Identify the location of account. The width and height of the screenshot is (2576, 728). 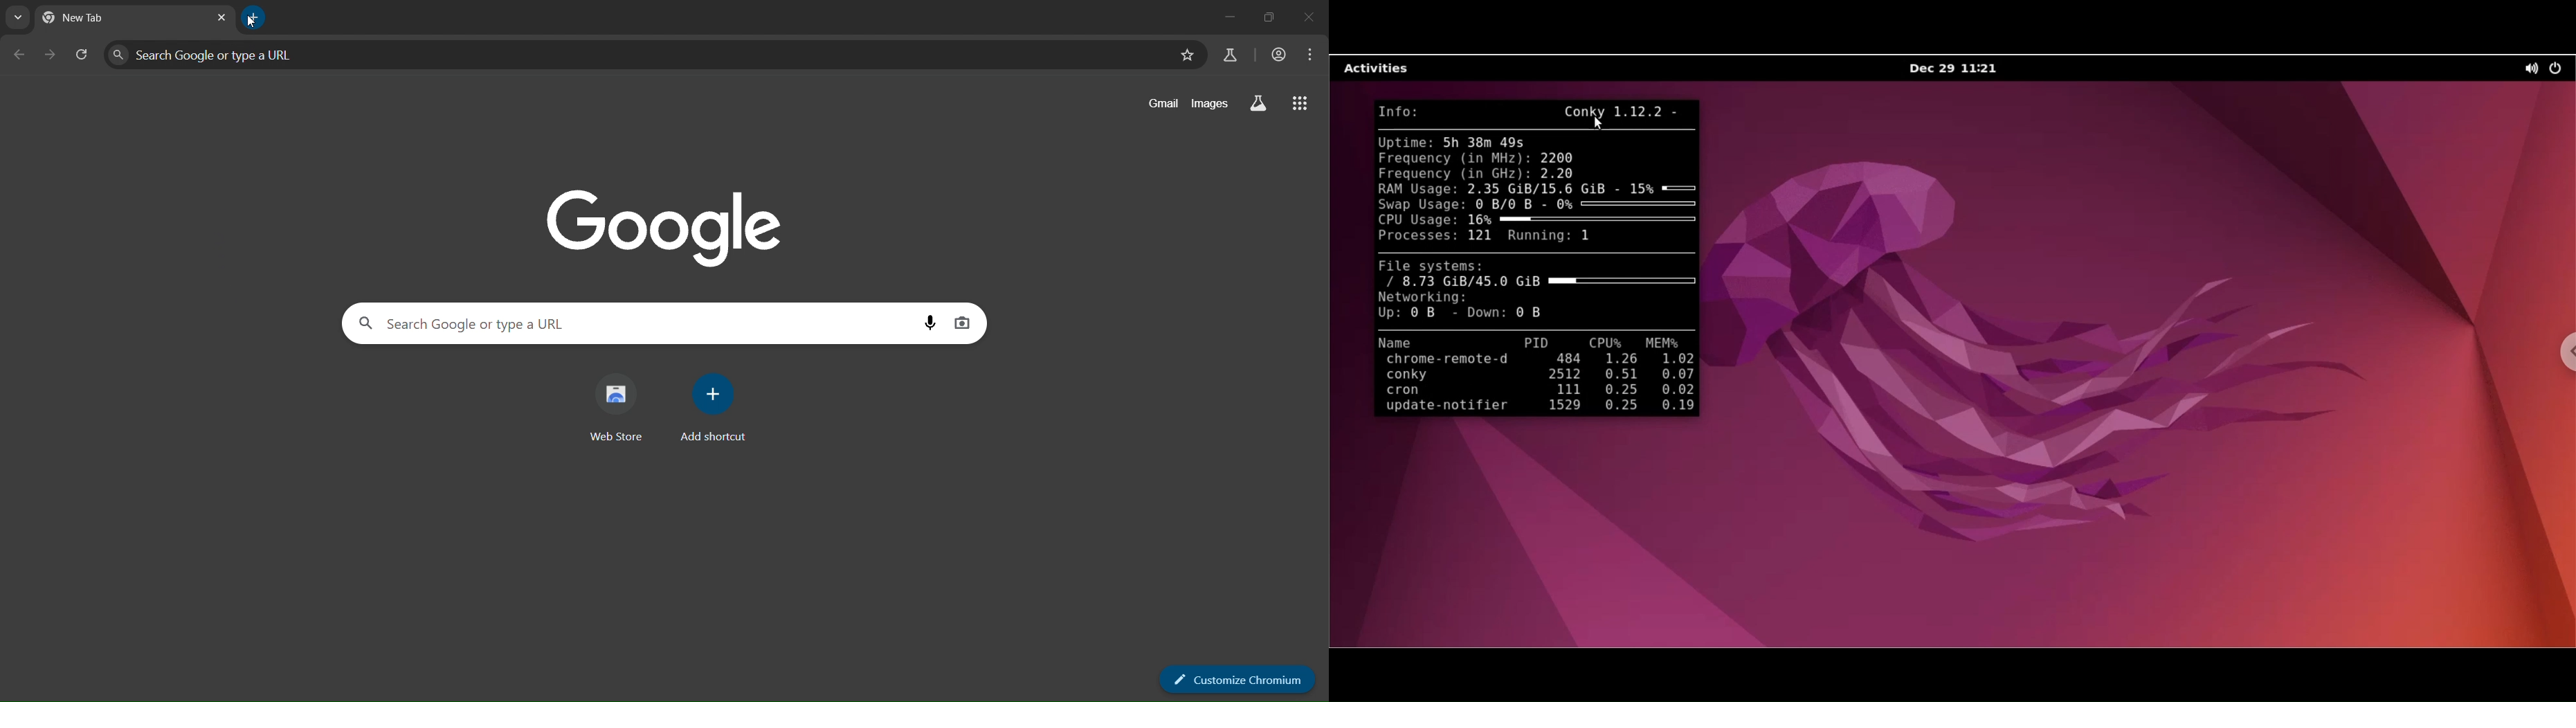
(1280, 56).